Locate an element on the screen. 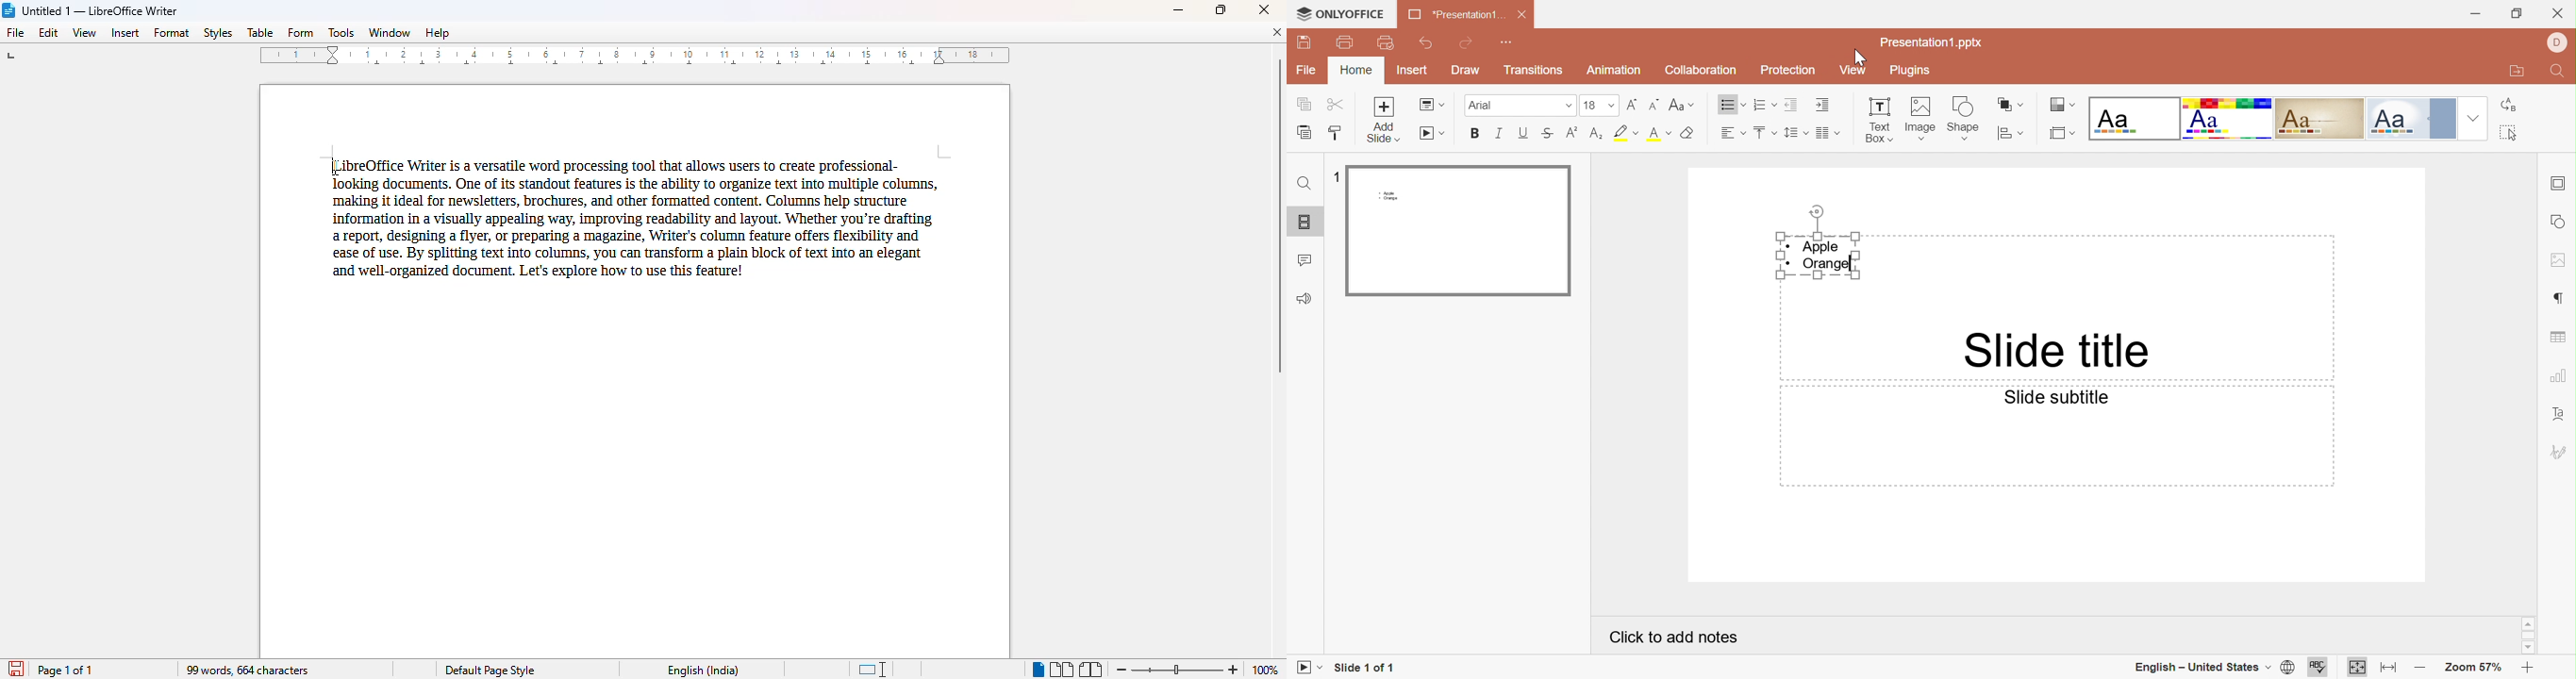 This screenshot has width=2576, height=700. Undo is located at coordinates (1427, 44).